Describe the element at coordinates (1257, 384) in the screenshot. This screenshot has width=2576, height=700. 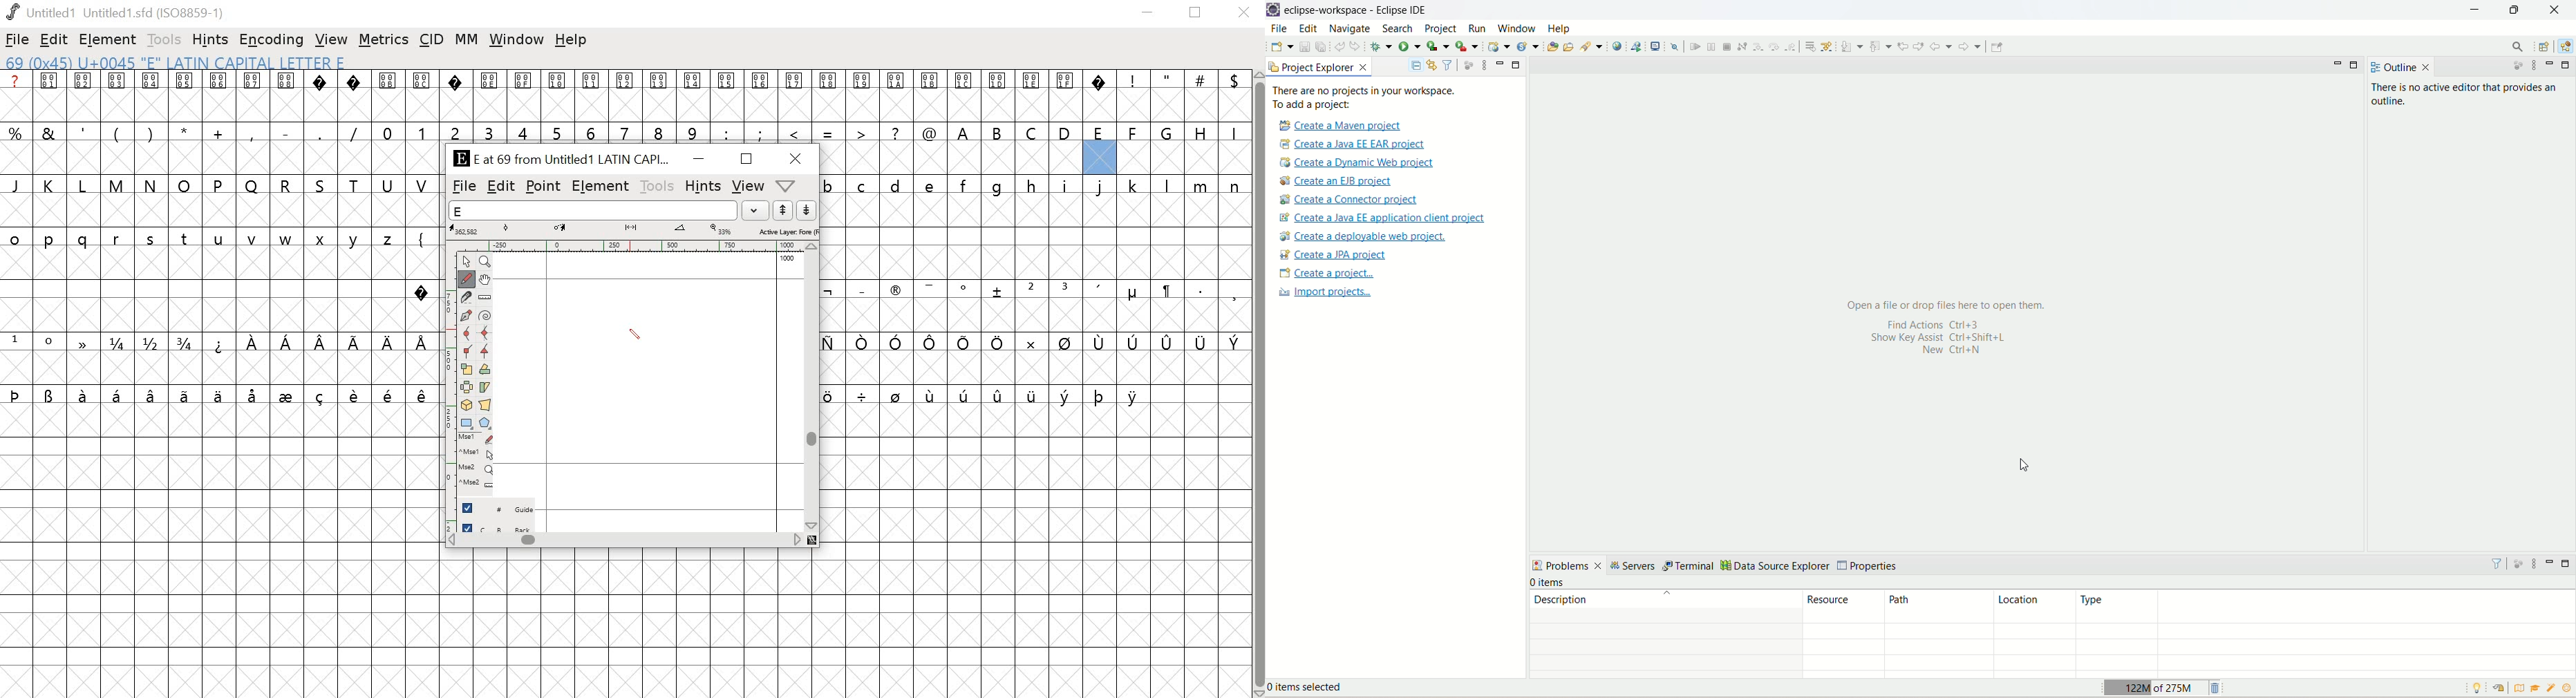
I see `scrollbar` at that location.